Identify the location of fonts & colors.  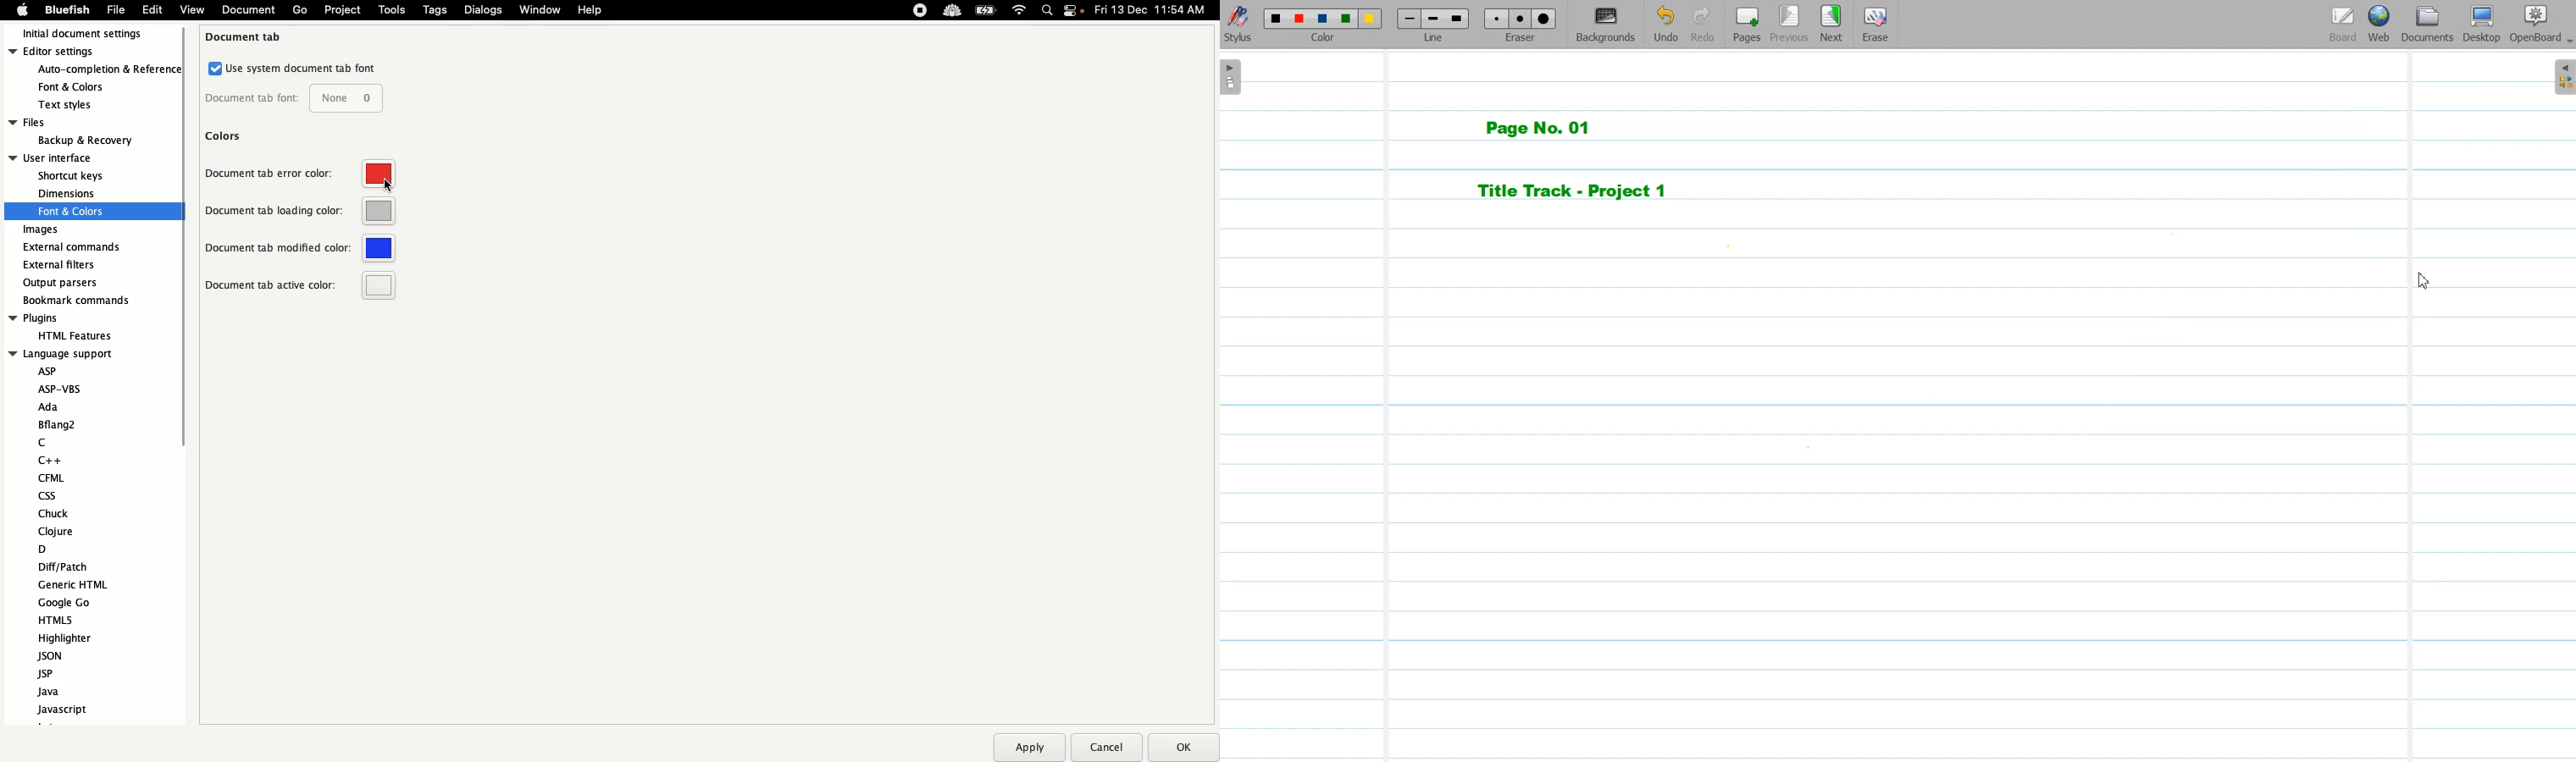
(84, 86).